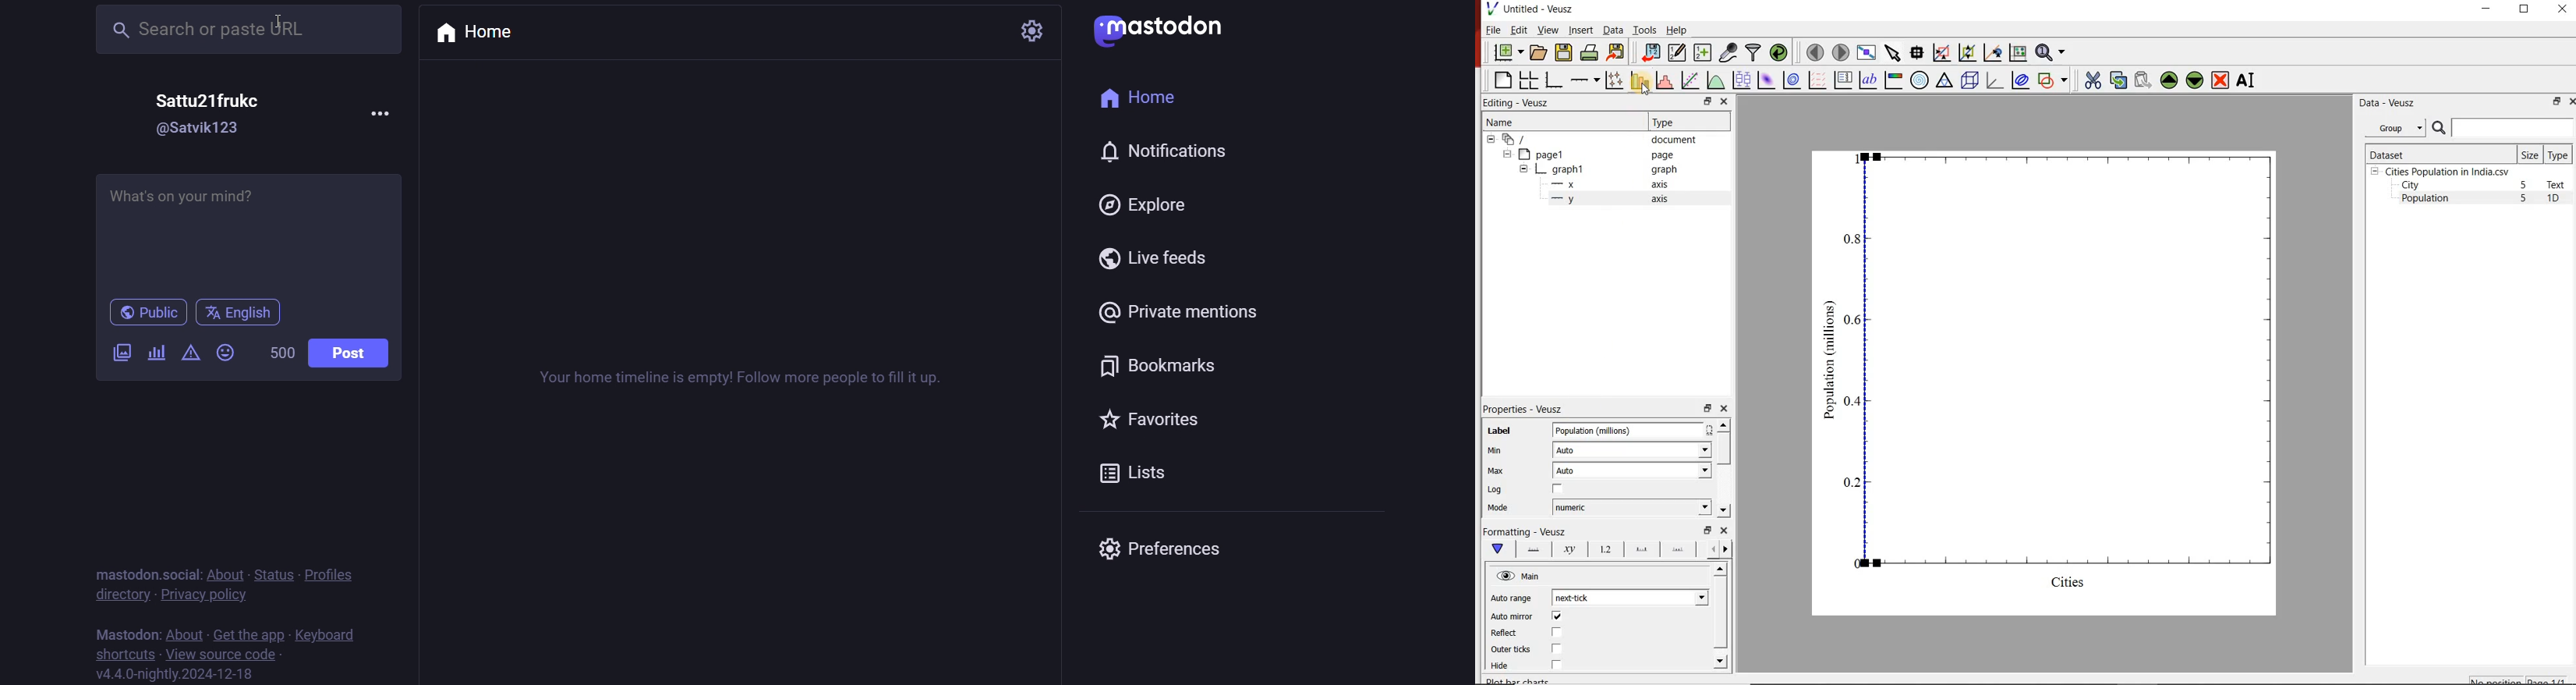 The height and width of the screenshot is (700, 2576). I want to click on 5, so click(2525, 199).